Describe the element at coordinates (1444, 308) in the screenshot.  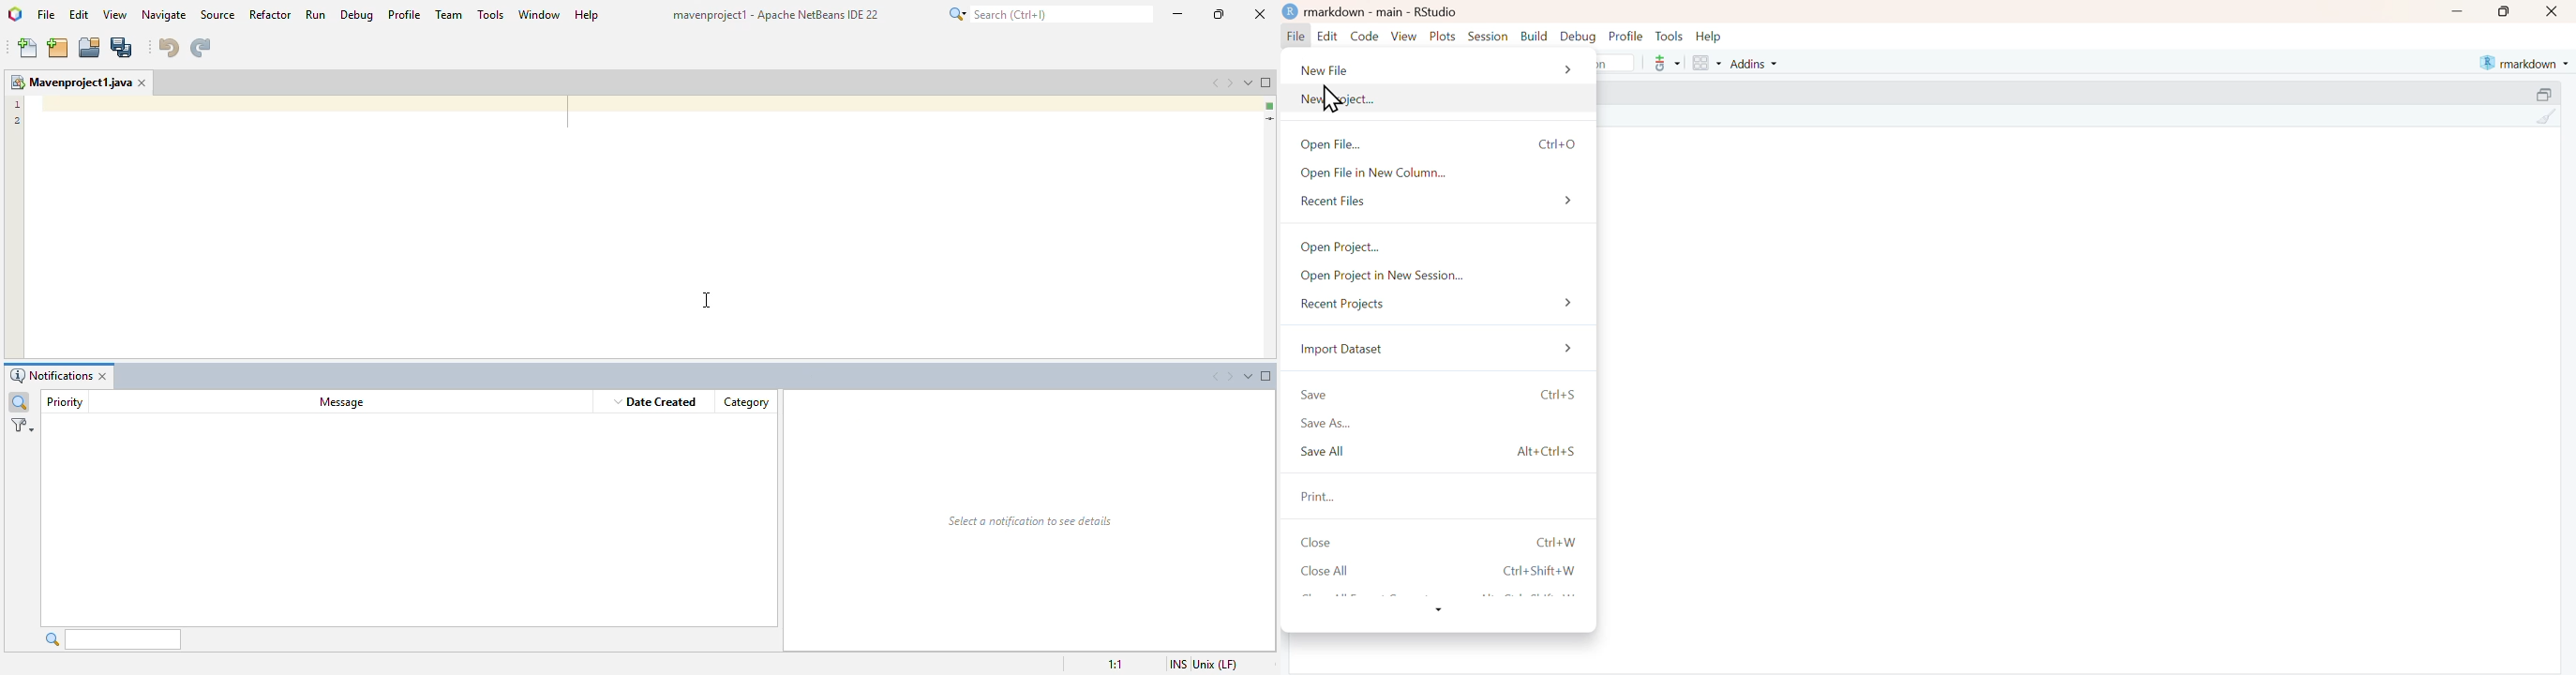
I see `Recent projects` at that location.